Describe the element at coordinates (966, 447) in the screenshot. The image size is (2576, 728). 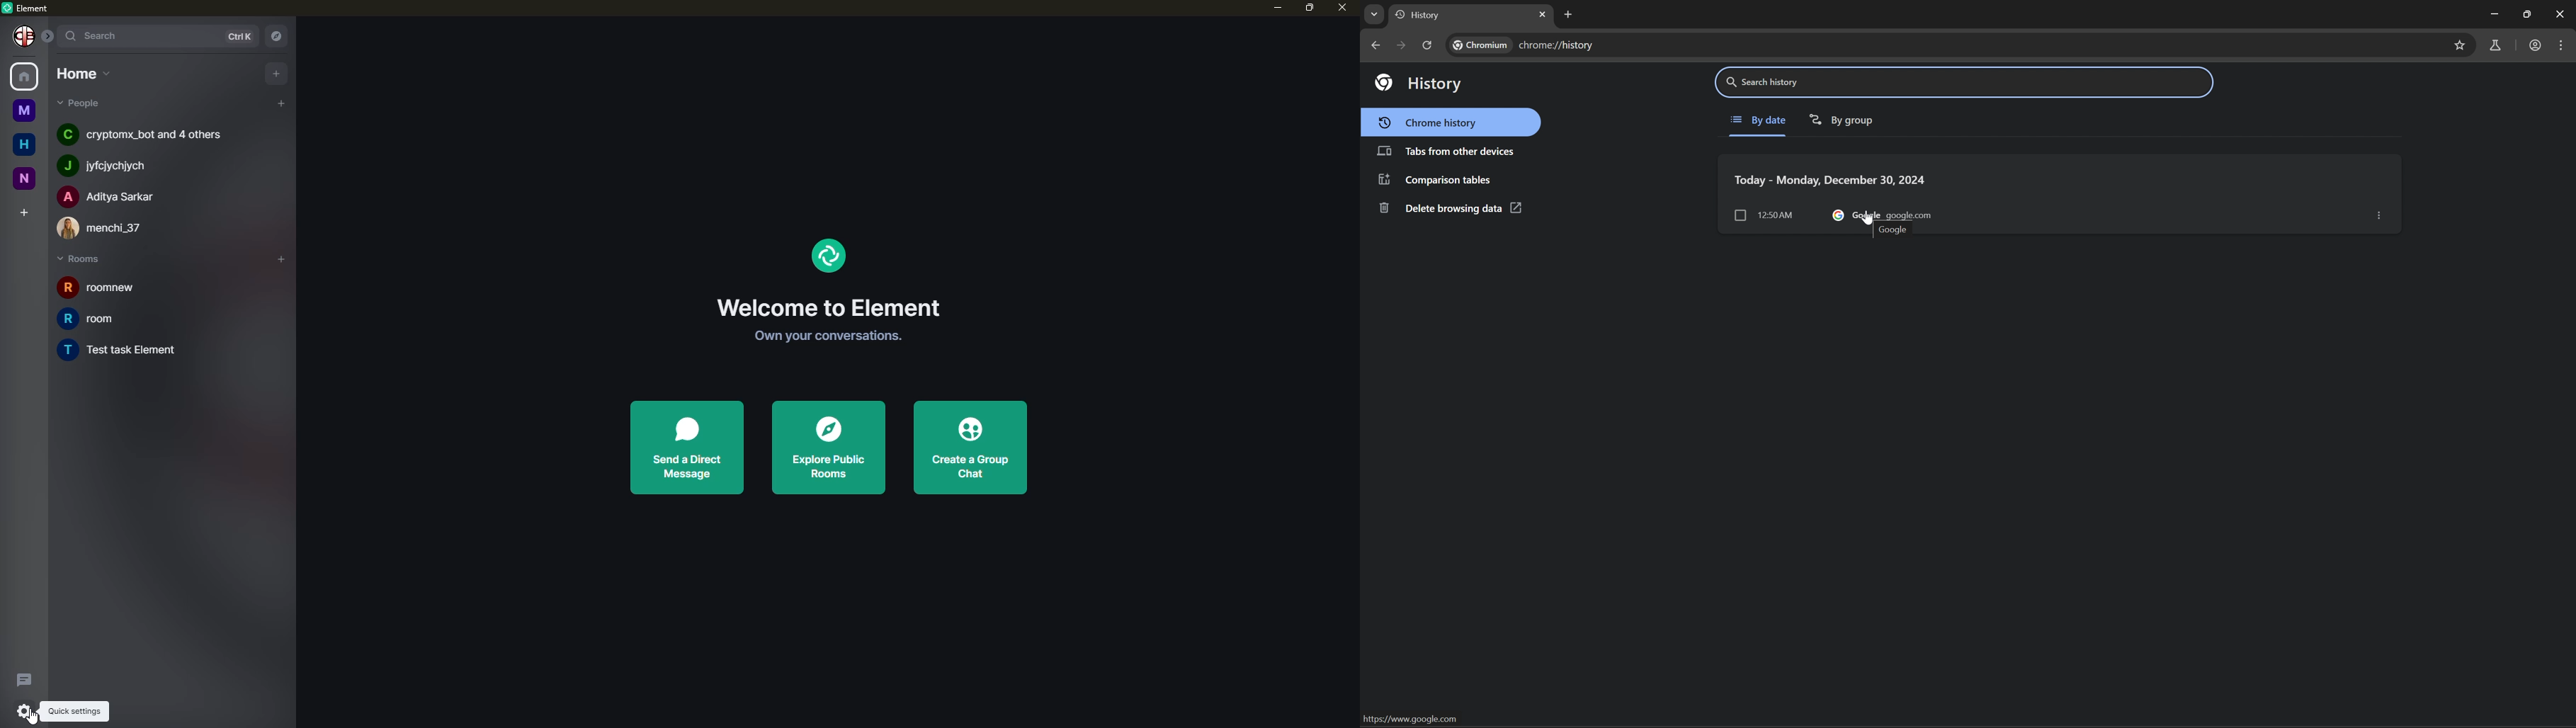
I see `create a group chat` at that location.